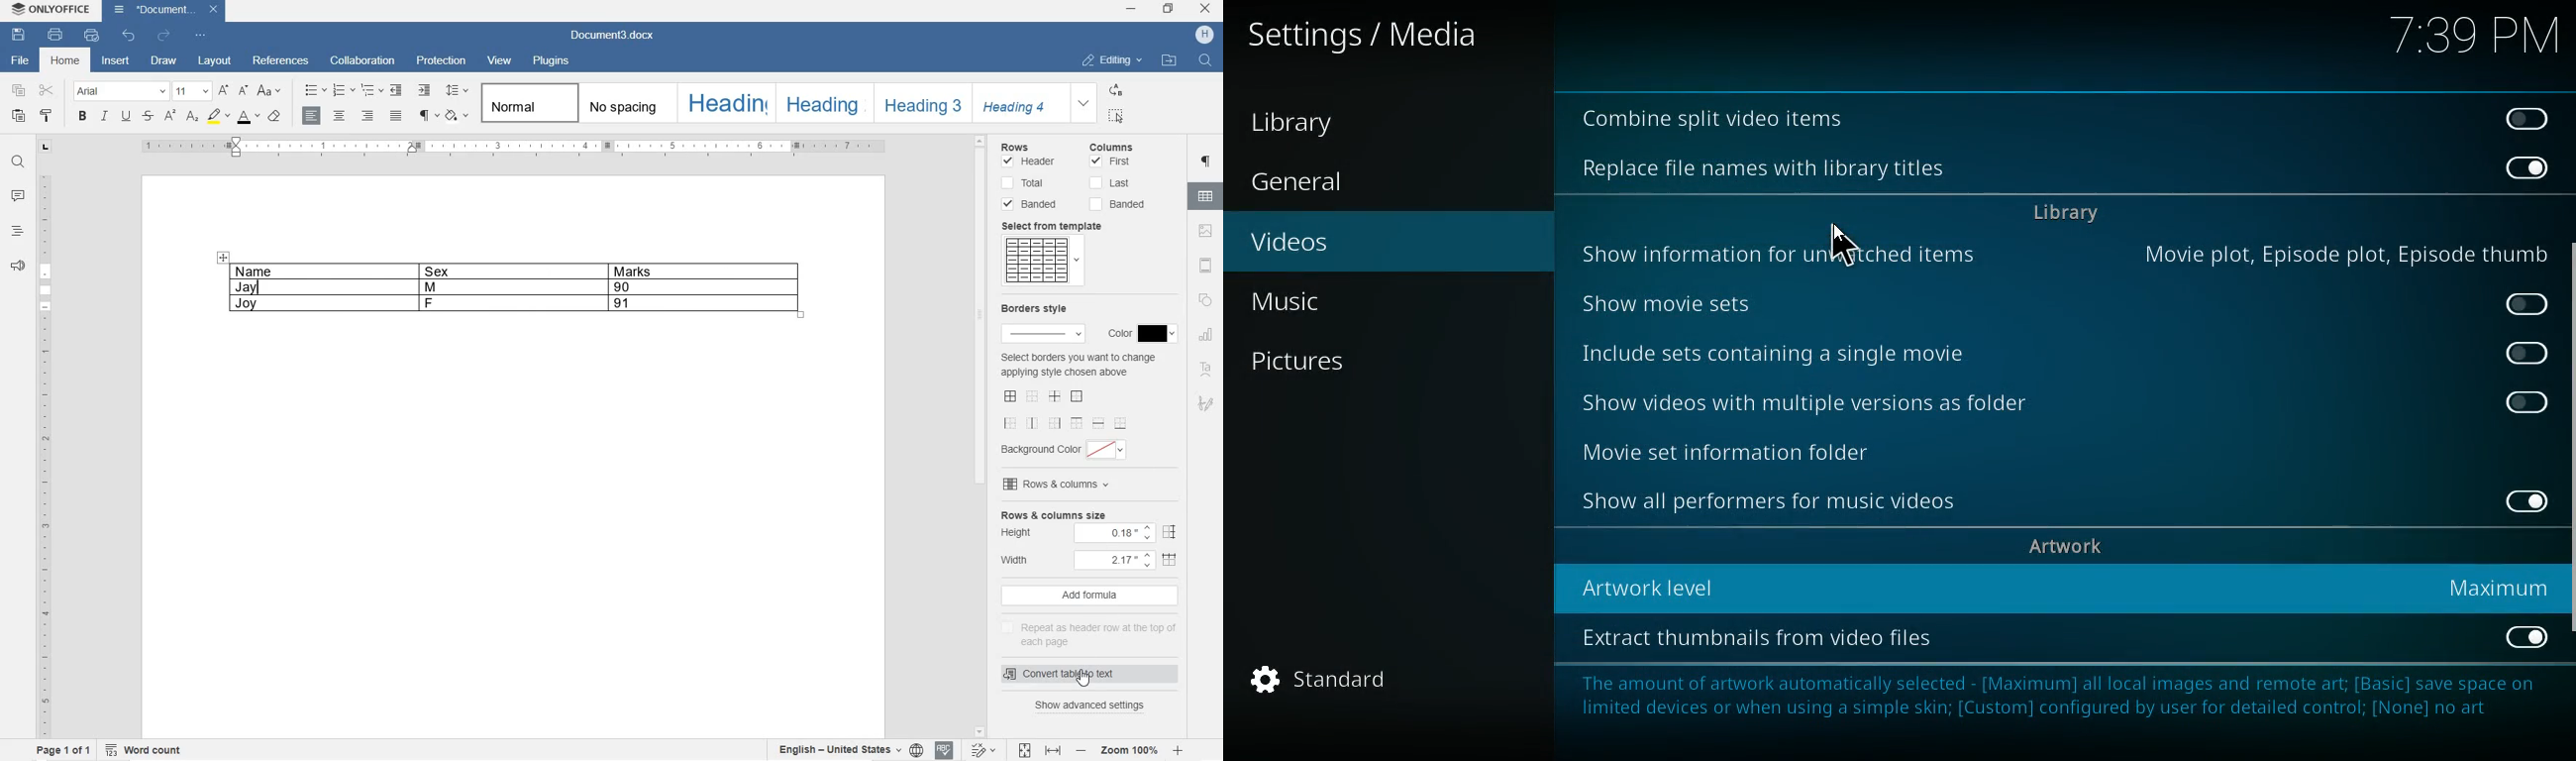  I want to click on distribute columns, so click(1172, 562).